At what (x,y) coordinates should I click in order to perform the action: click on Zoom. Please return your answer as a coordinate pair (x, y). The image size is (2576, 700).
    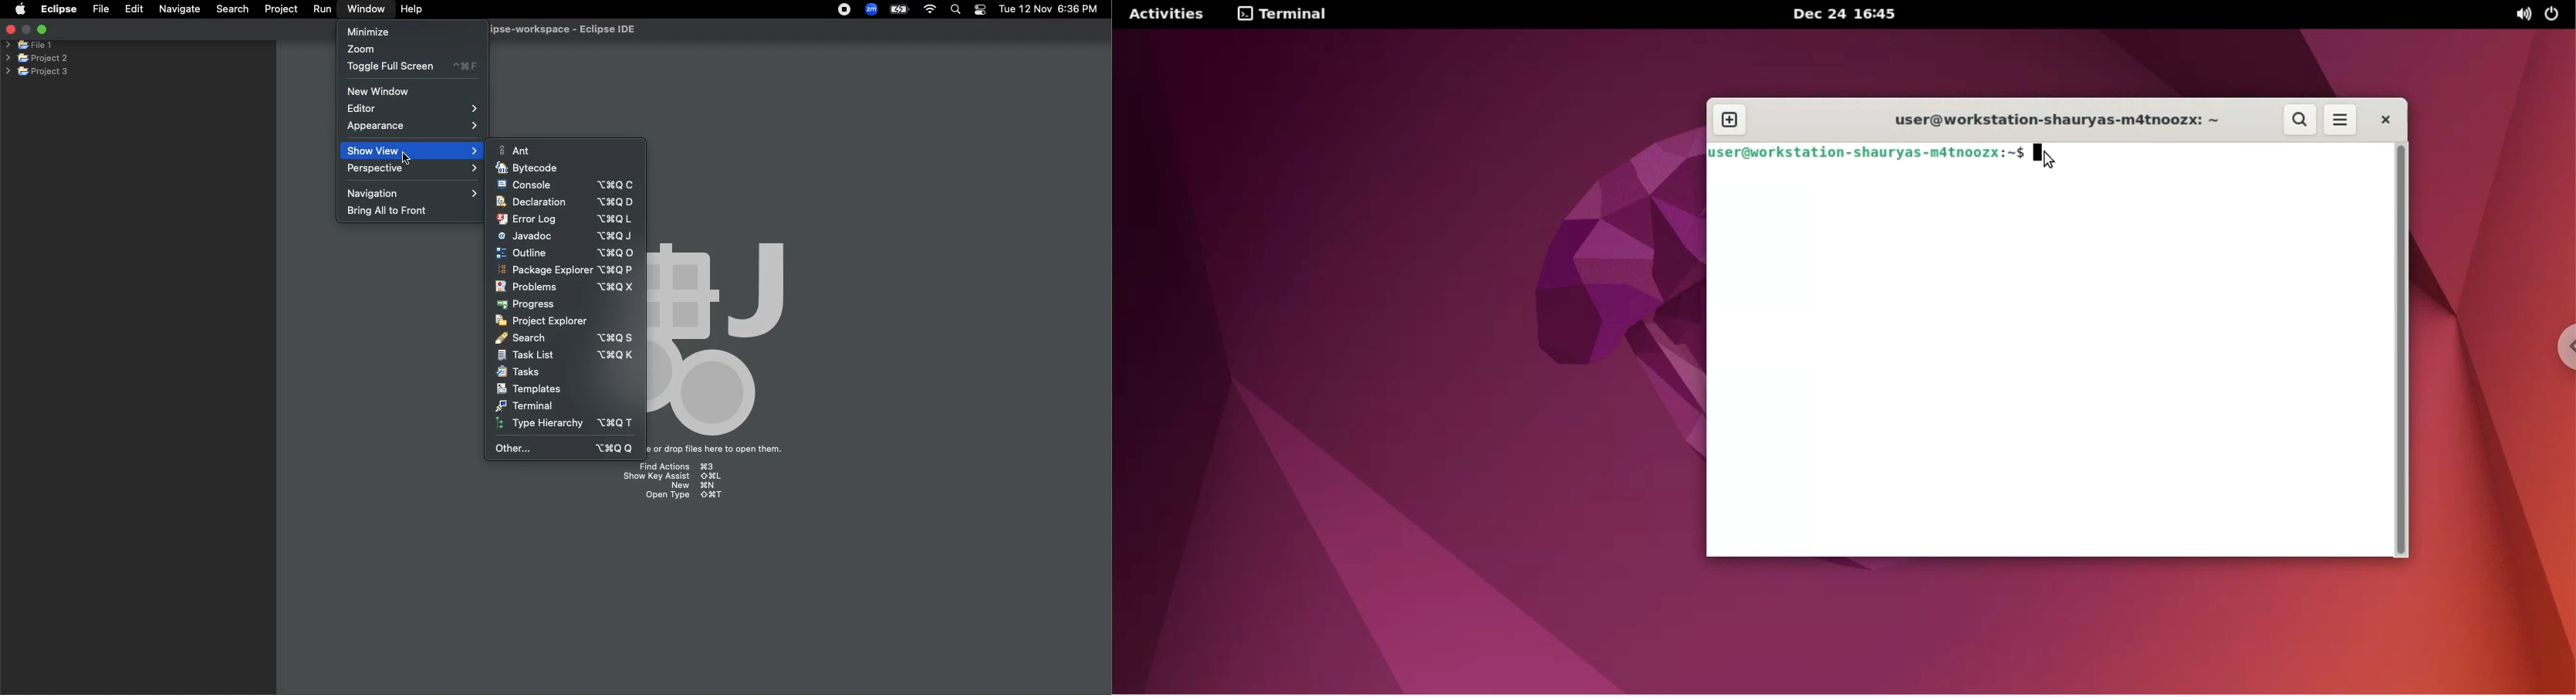
    Looking at the image, I should click on (872, 9).